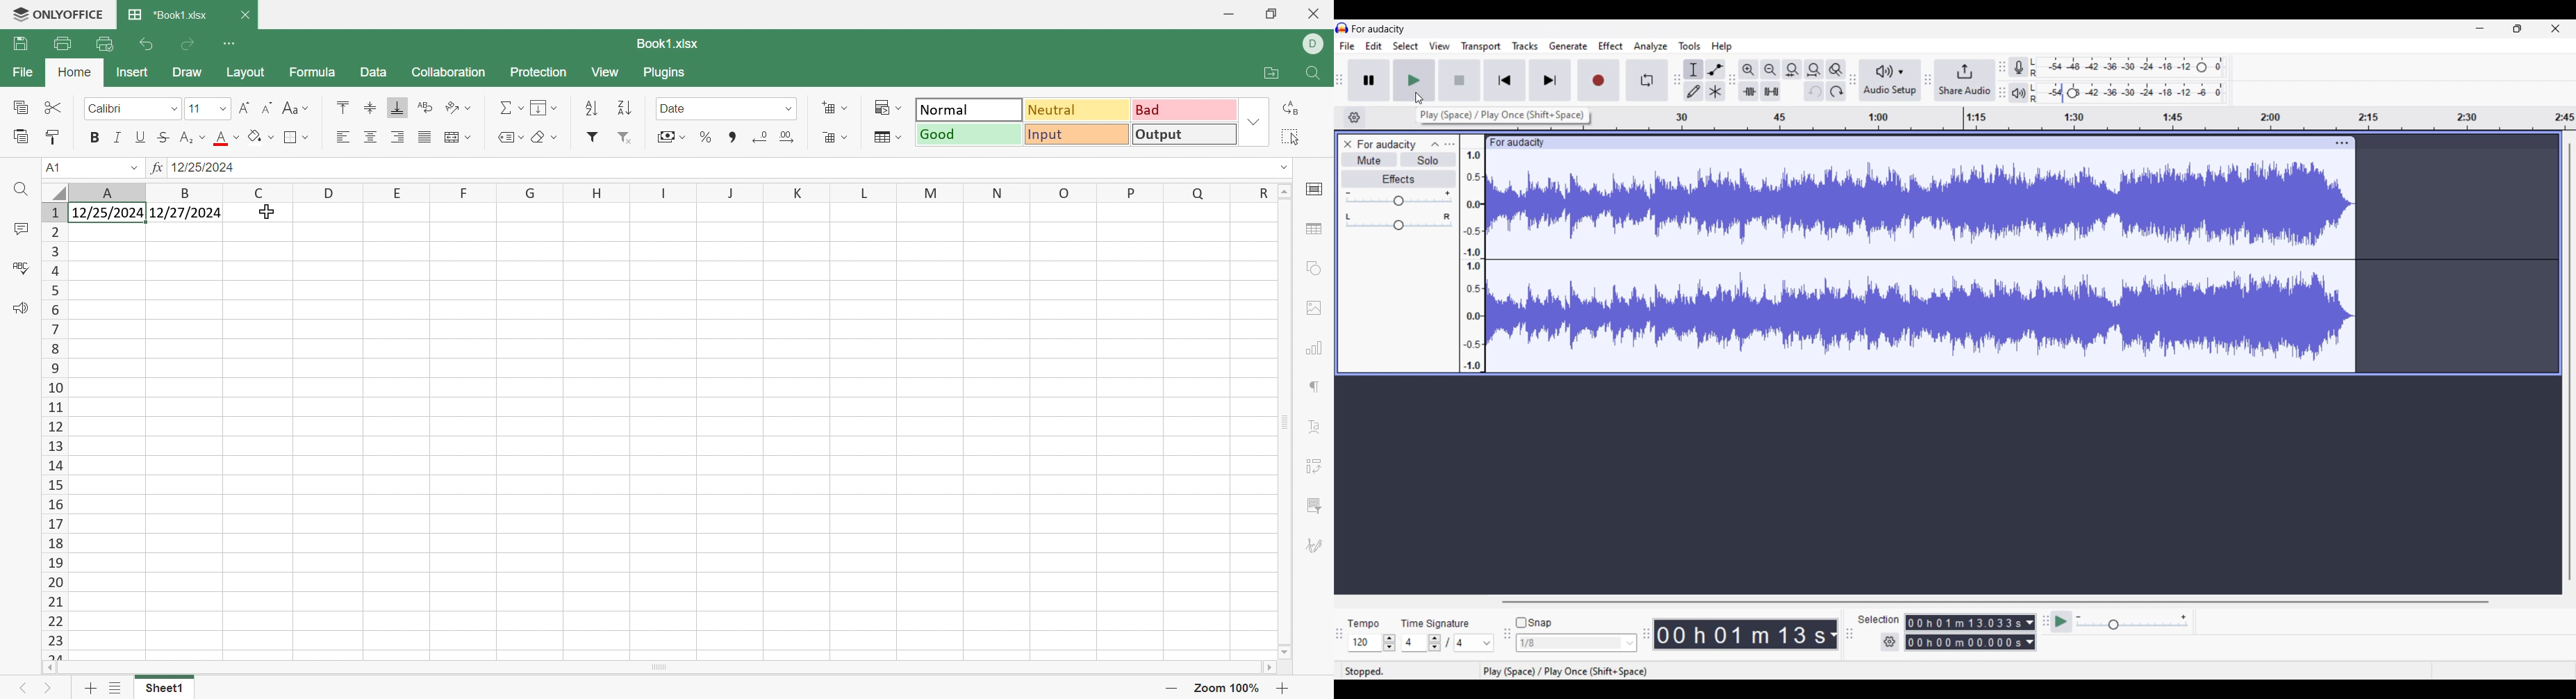 Image resolution: width=2576 pixels, height=700 pixels. Describe the element at coordinates (1314, 73) in the screenshot. I see `Find` at that location.